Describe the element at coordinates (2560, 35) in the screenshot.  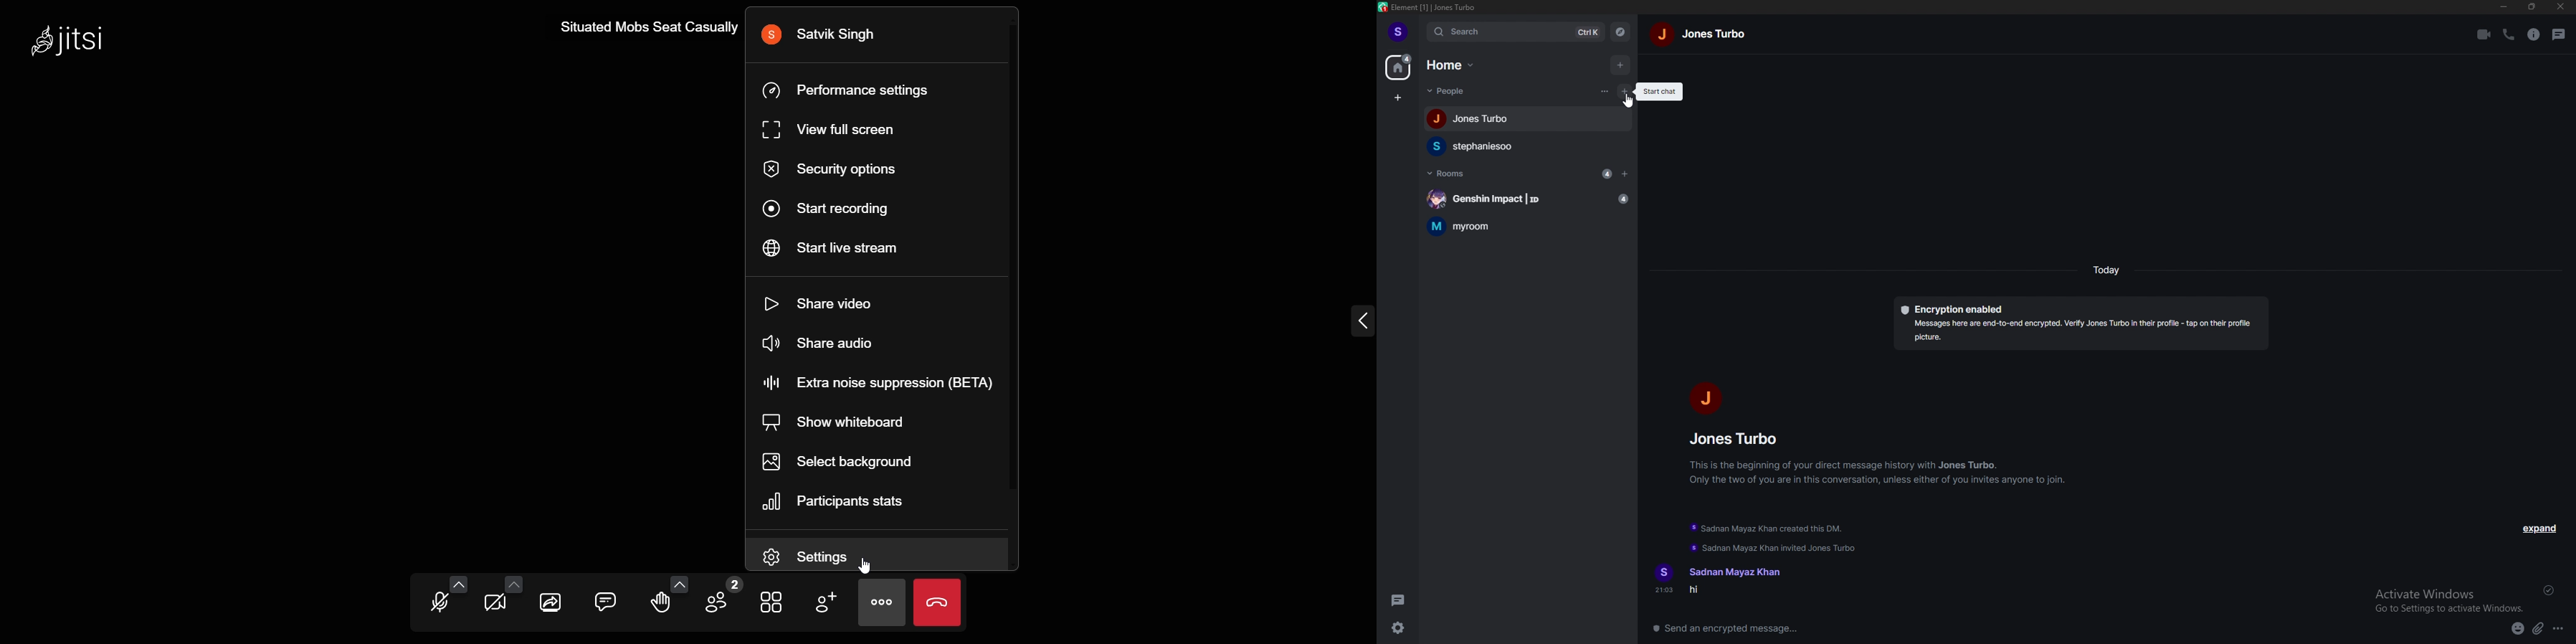
I see `threads` at that location.